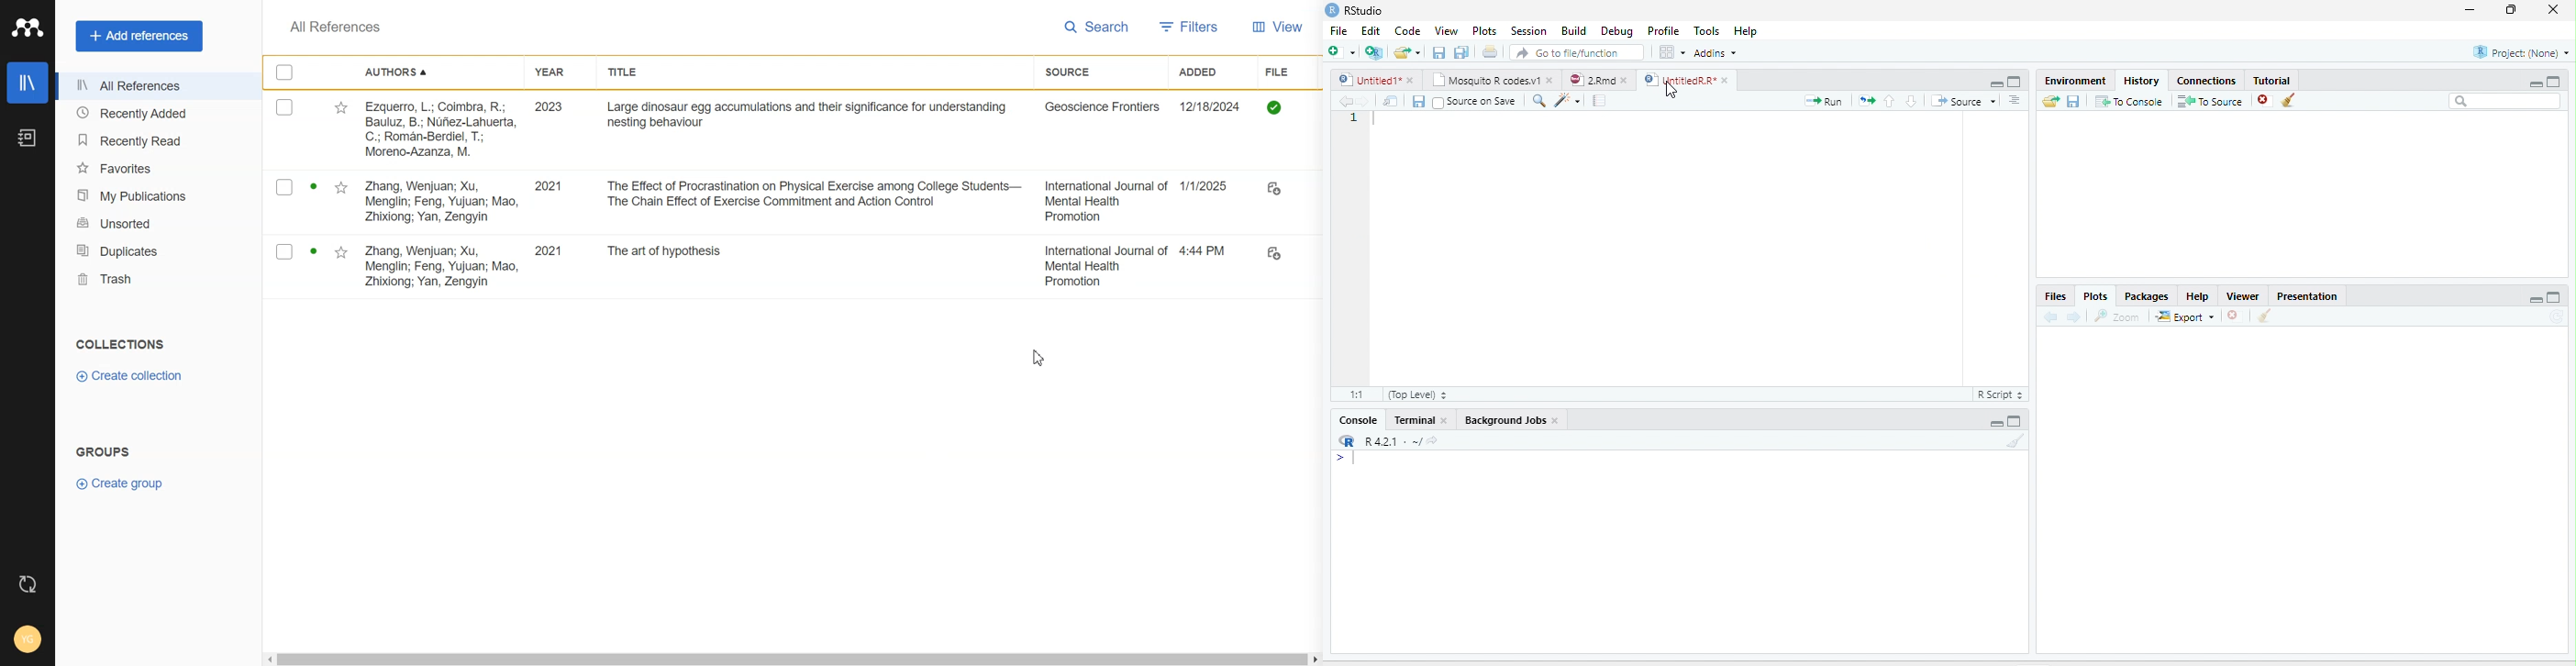 The height and width of the screenshot is (672, 2576). Describe the element at coordinates (29, 139) in the screenshot. I see `Notebook ` at that location.